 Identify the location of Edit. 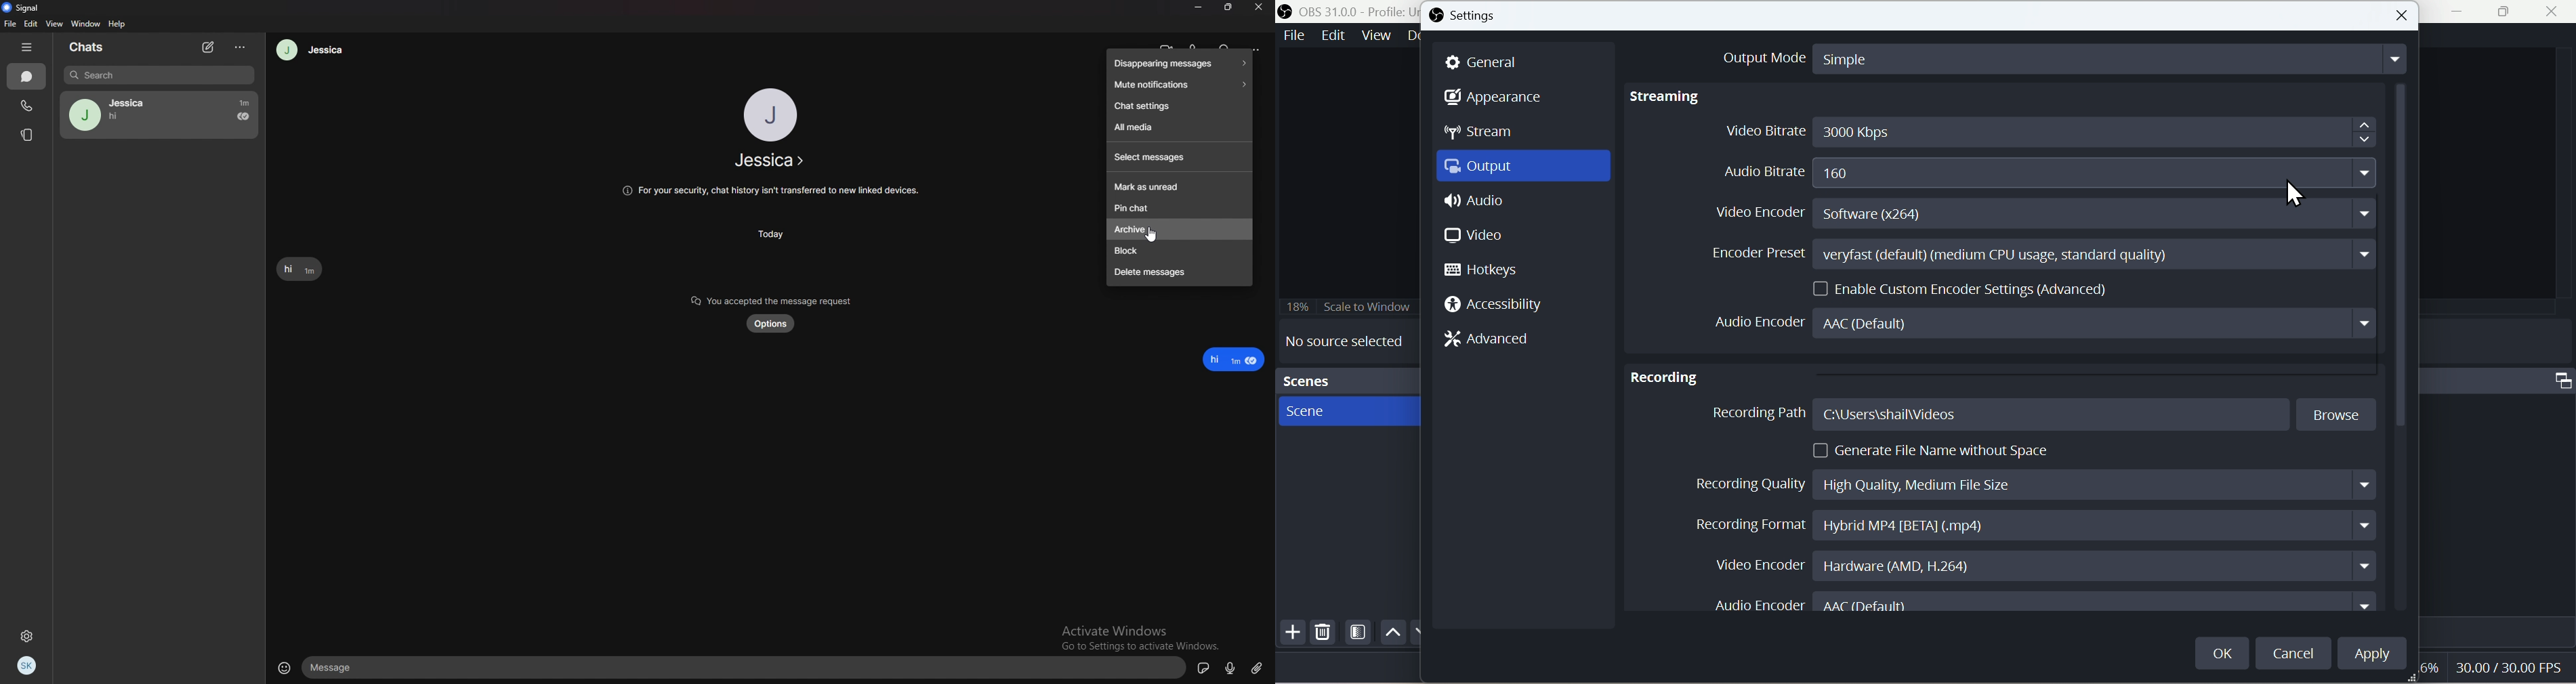
(1332, 37).